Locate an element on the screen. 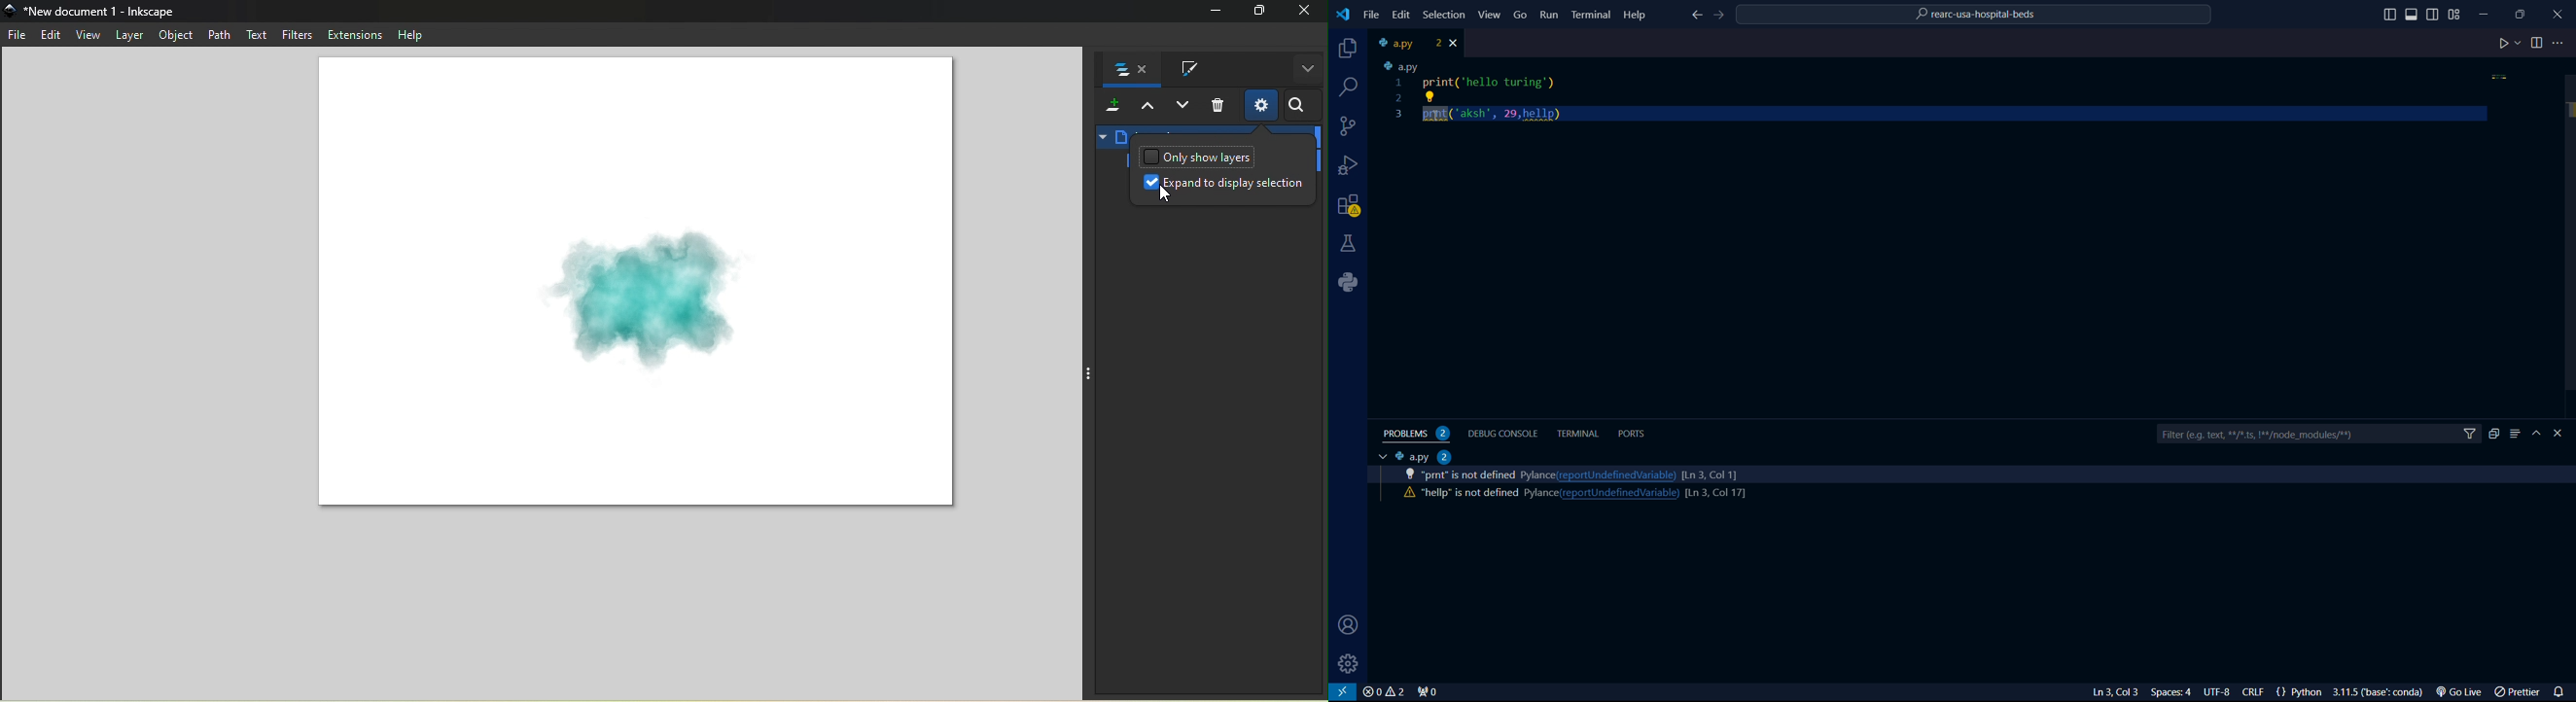 The height and width of the screenshot is (728, 2576). notifications is located at coordinates (2562, 690).